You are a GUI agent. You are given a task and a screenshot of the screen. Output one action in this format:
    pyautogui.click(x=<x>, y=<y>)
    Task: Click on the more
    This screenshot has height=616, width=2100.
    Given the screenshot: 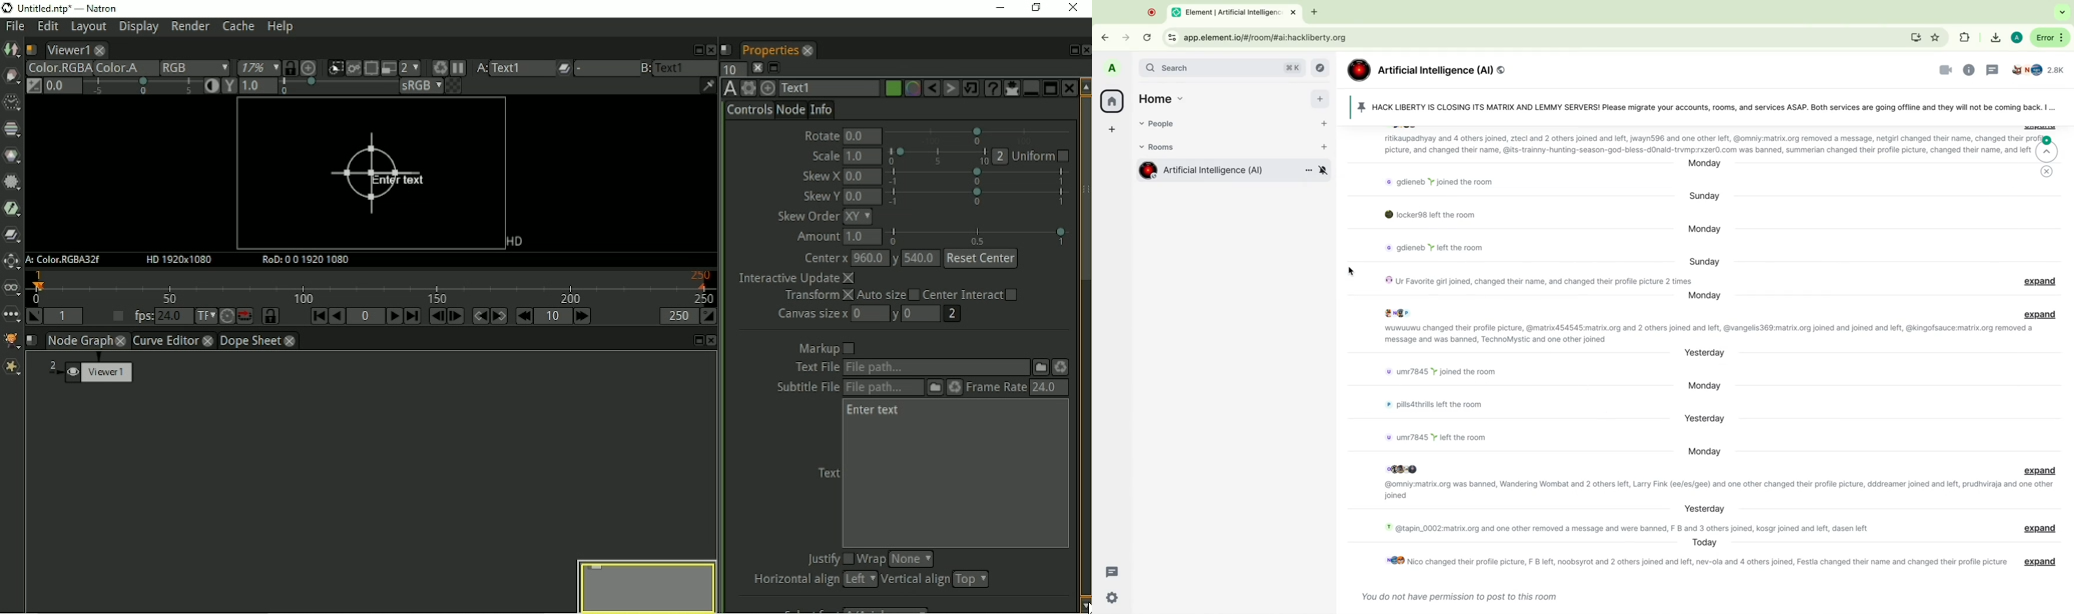 What is the action you would take?
    pyautogui.click(x=1305, y=172)
    